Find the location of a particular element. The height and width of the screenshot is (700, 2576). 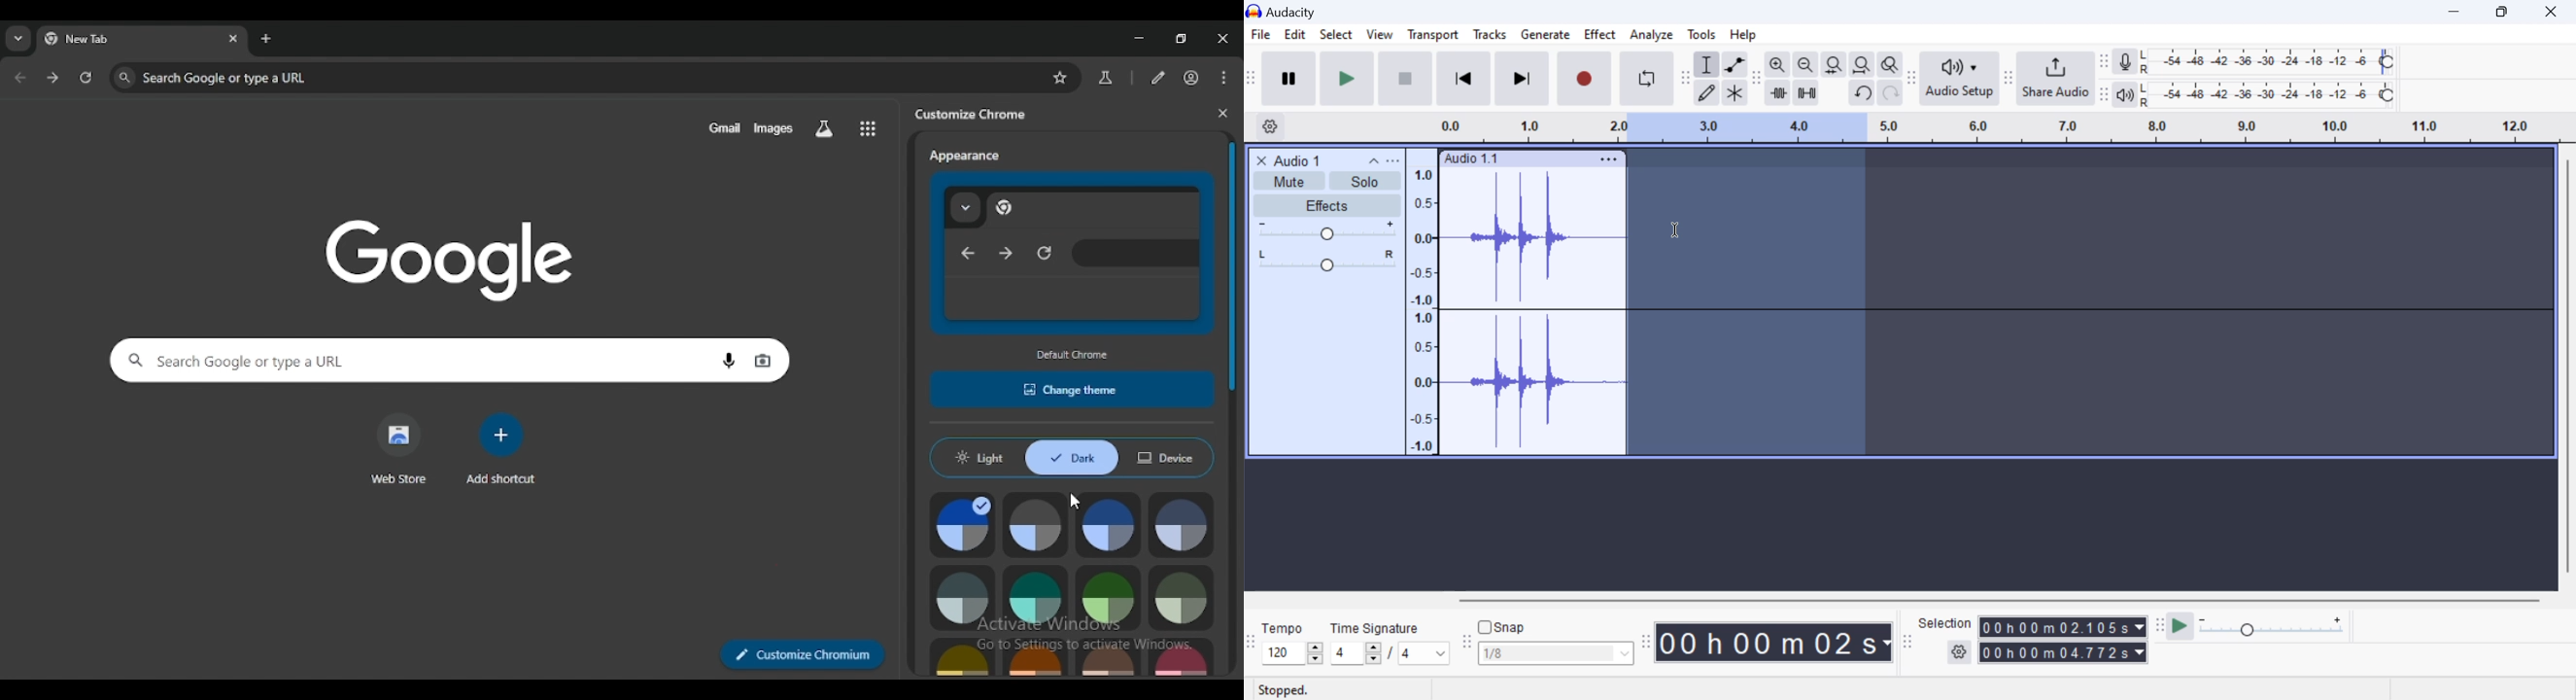

close track is located at coordinates (1262, 160).